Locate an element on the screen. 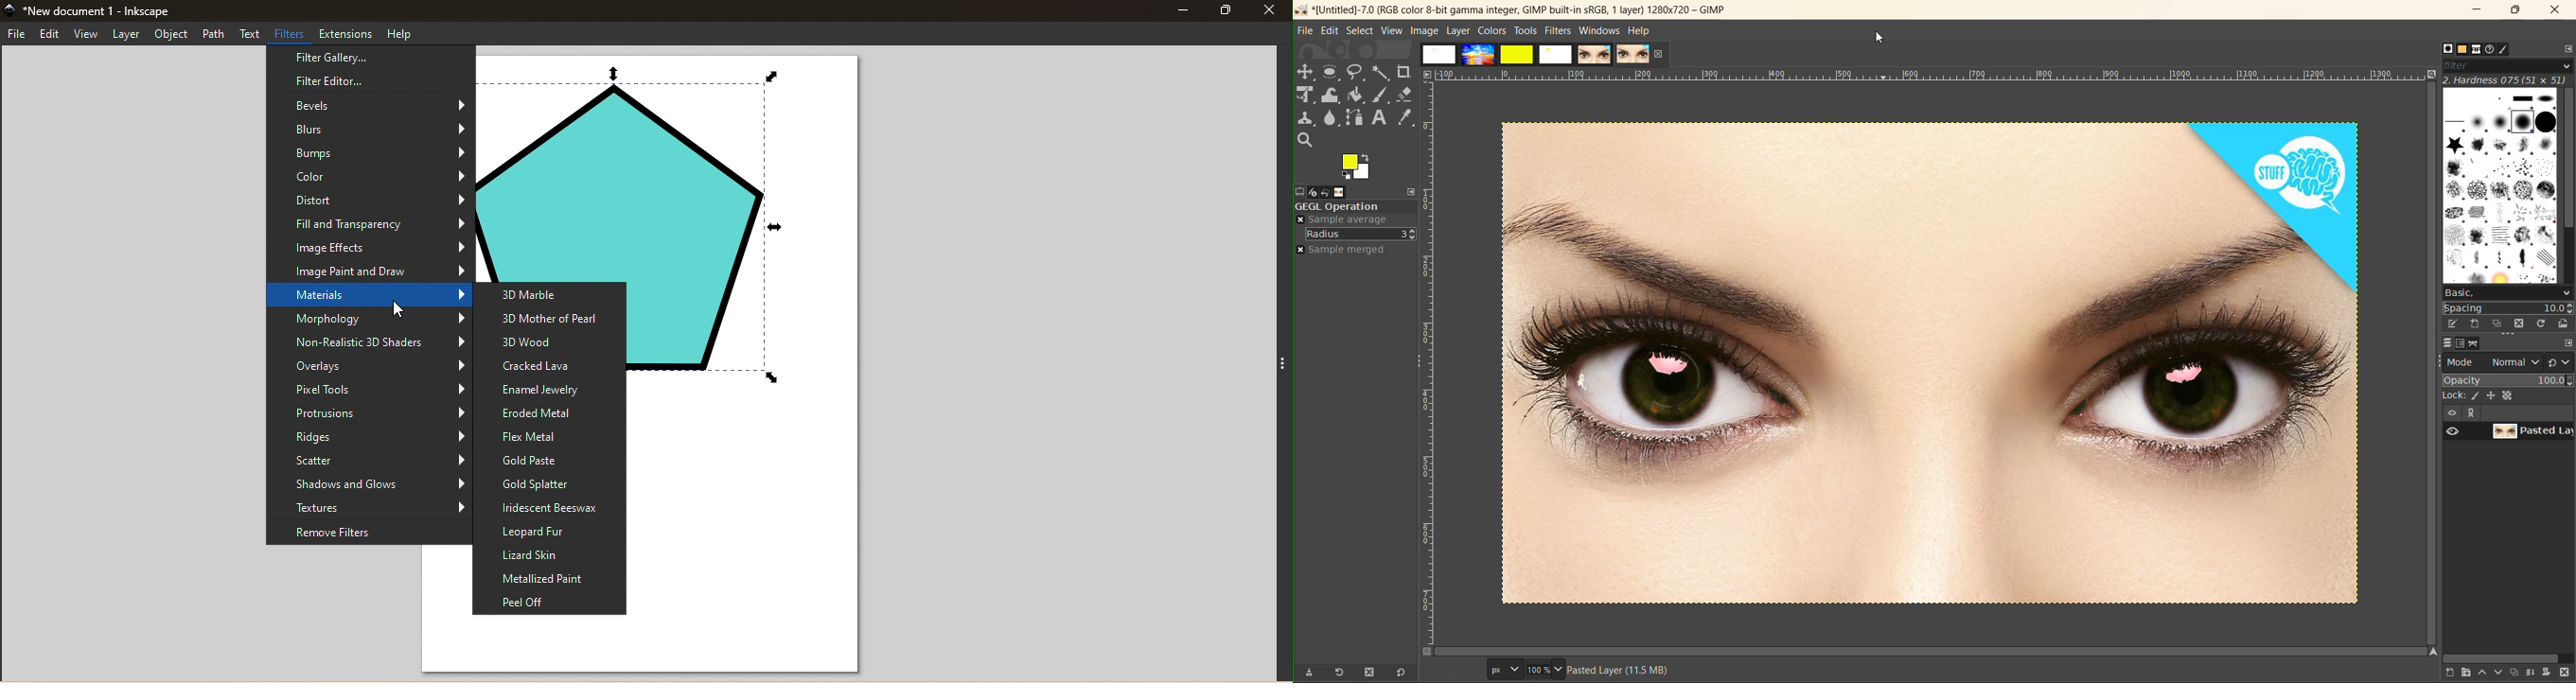 The height and width of the screenshot is (700, 2576). delete this layer is located at coordinates (2568, 676).